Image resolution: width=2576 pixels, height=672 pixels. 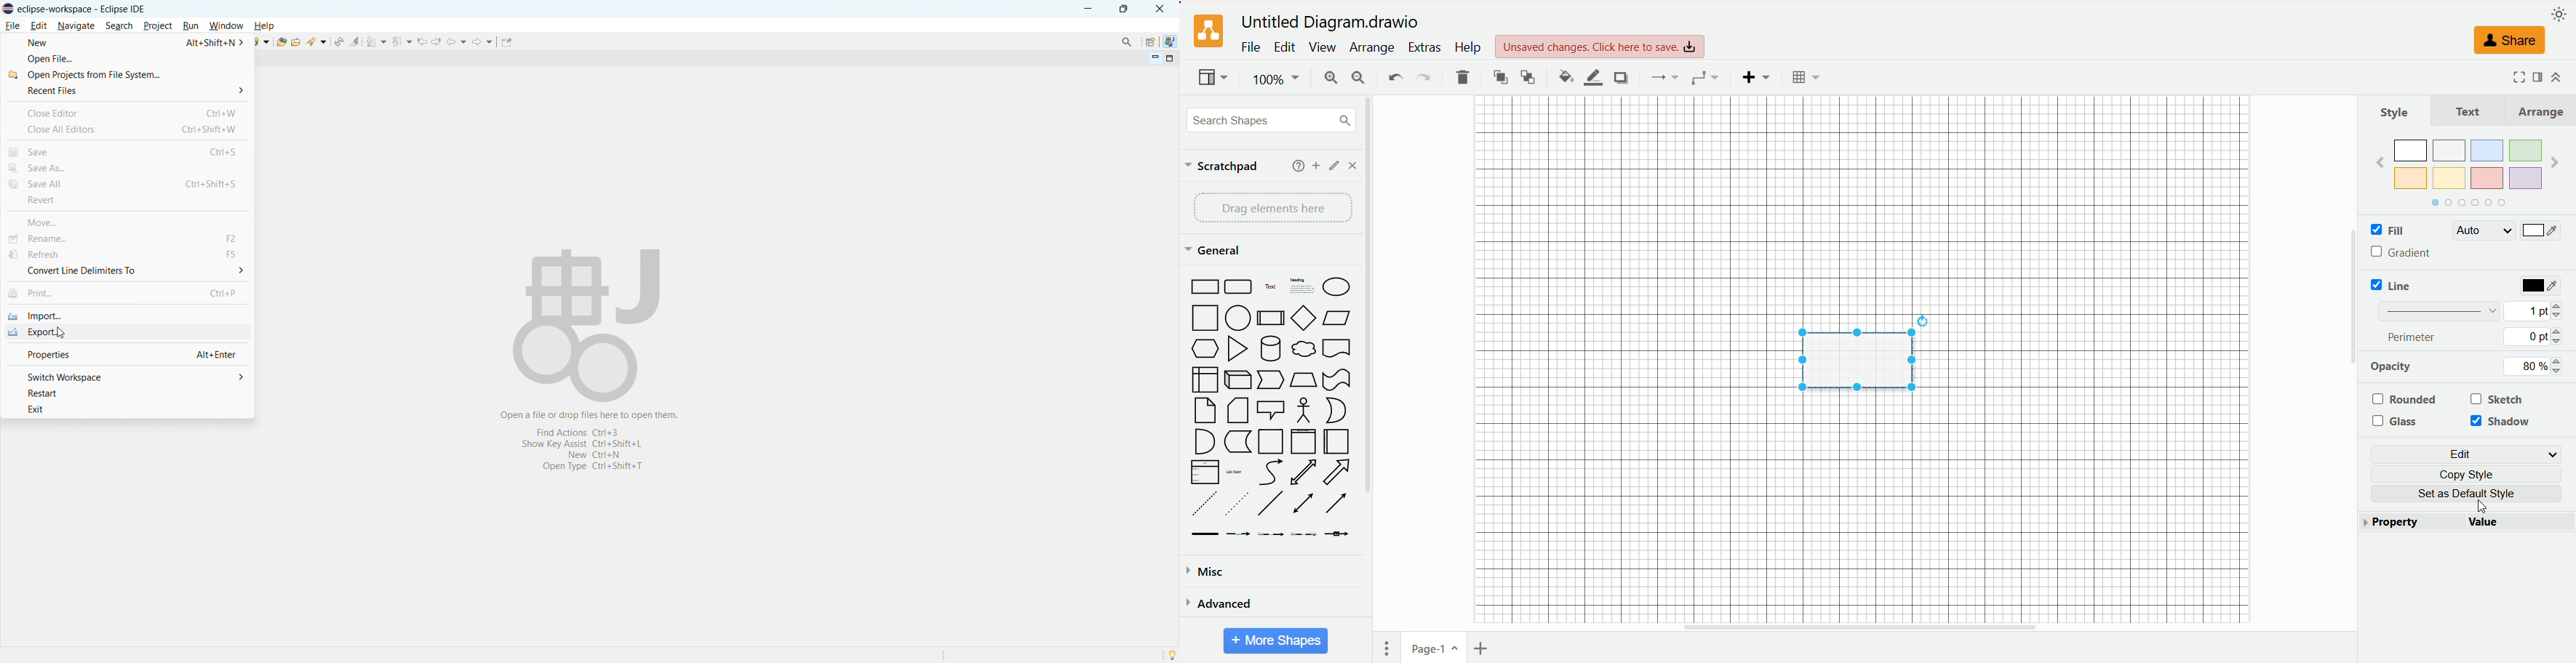 What do you see at coordinates (1372, 364) in the screenshot?
I see `vertical scroll bar` at bounding box center [1372, 364].